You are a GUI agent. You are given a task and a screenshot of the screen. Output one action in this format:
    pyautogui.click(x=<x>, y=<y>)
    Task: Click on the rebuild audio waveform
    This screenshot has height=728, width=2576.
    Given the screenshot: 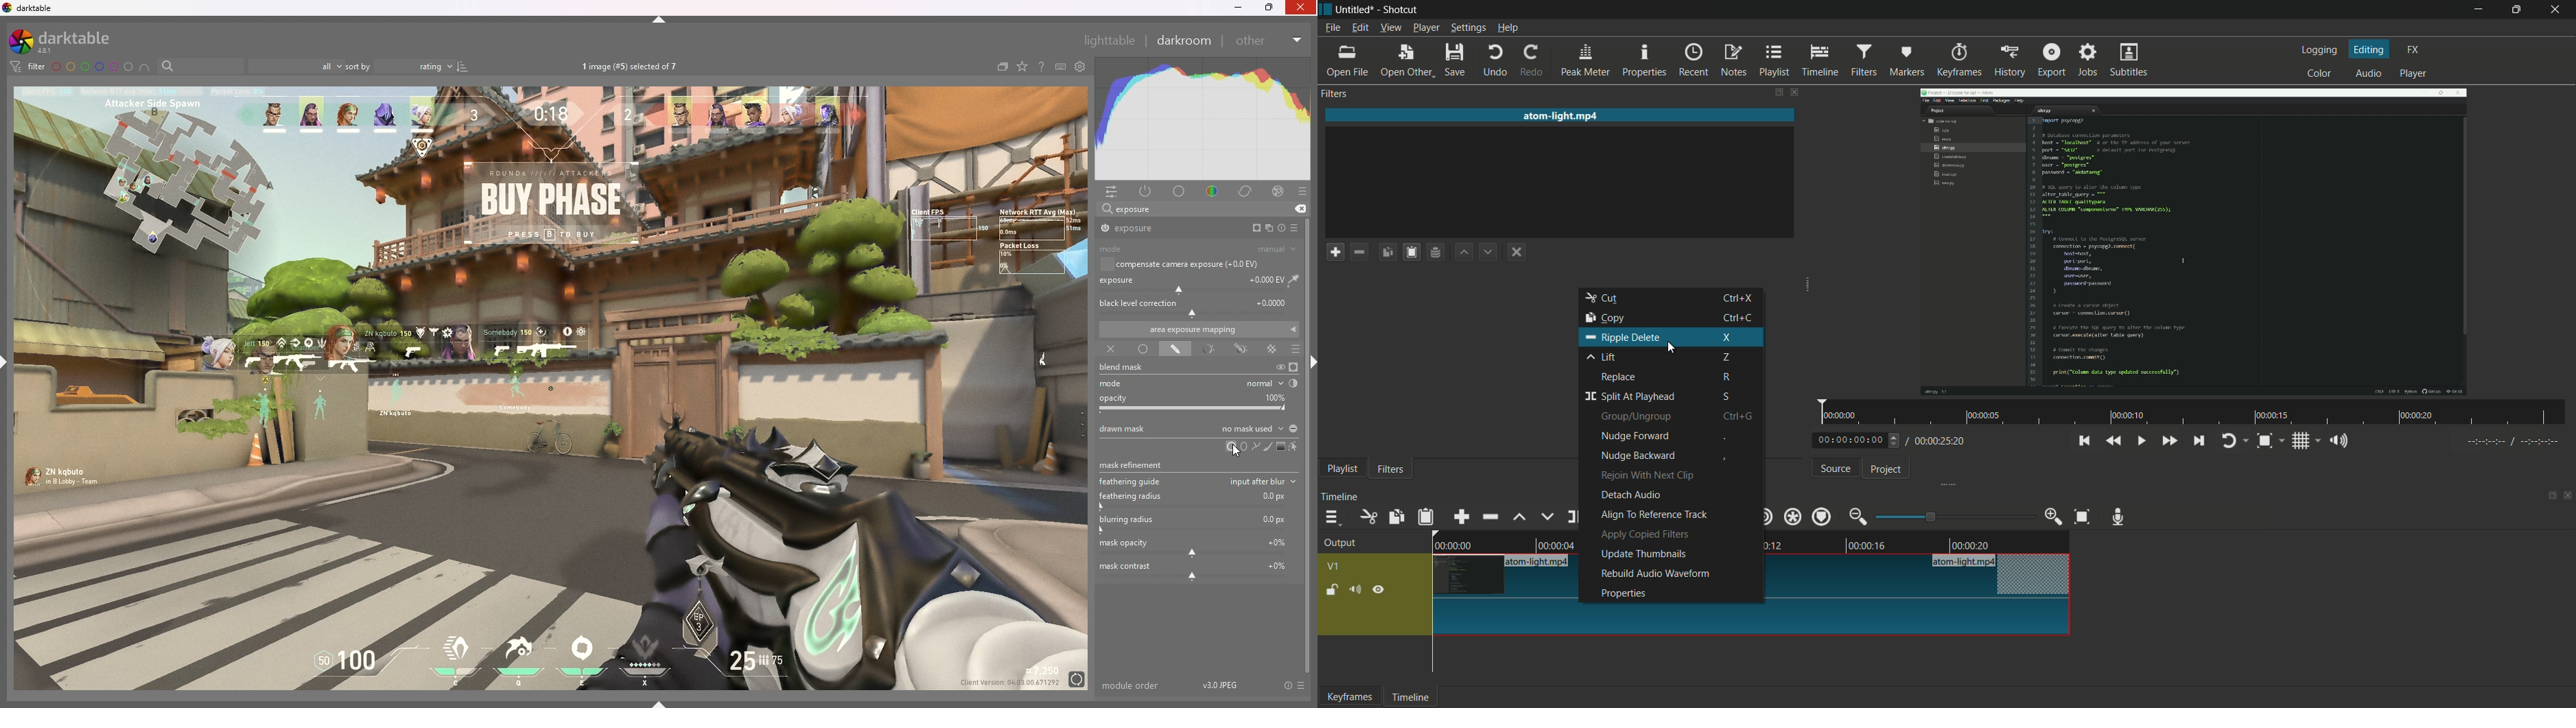 What is the action you would take?
    pyautogui.click(x=1654, y=573)
    